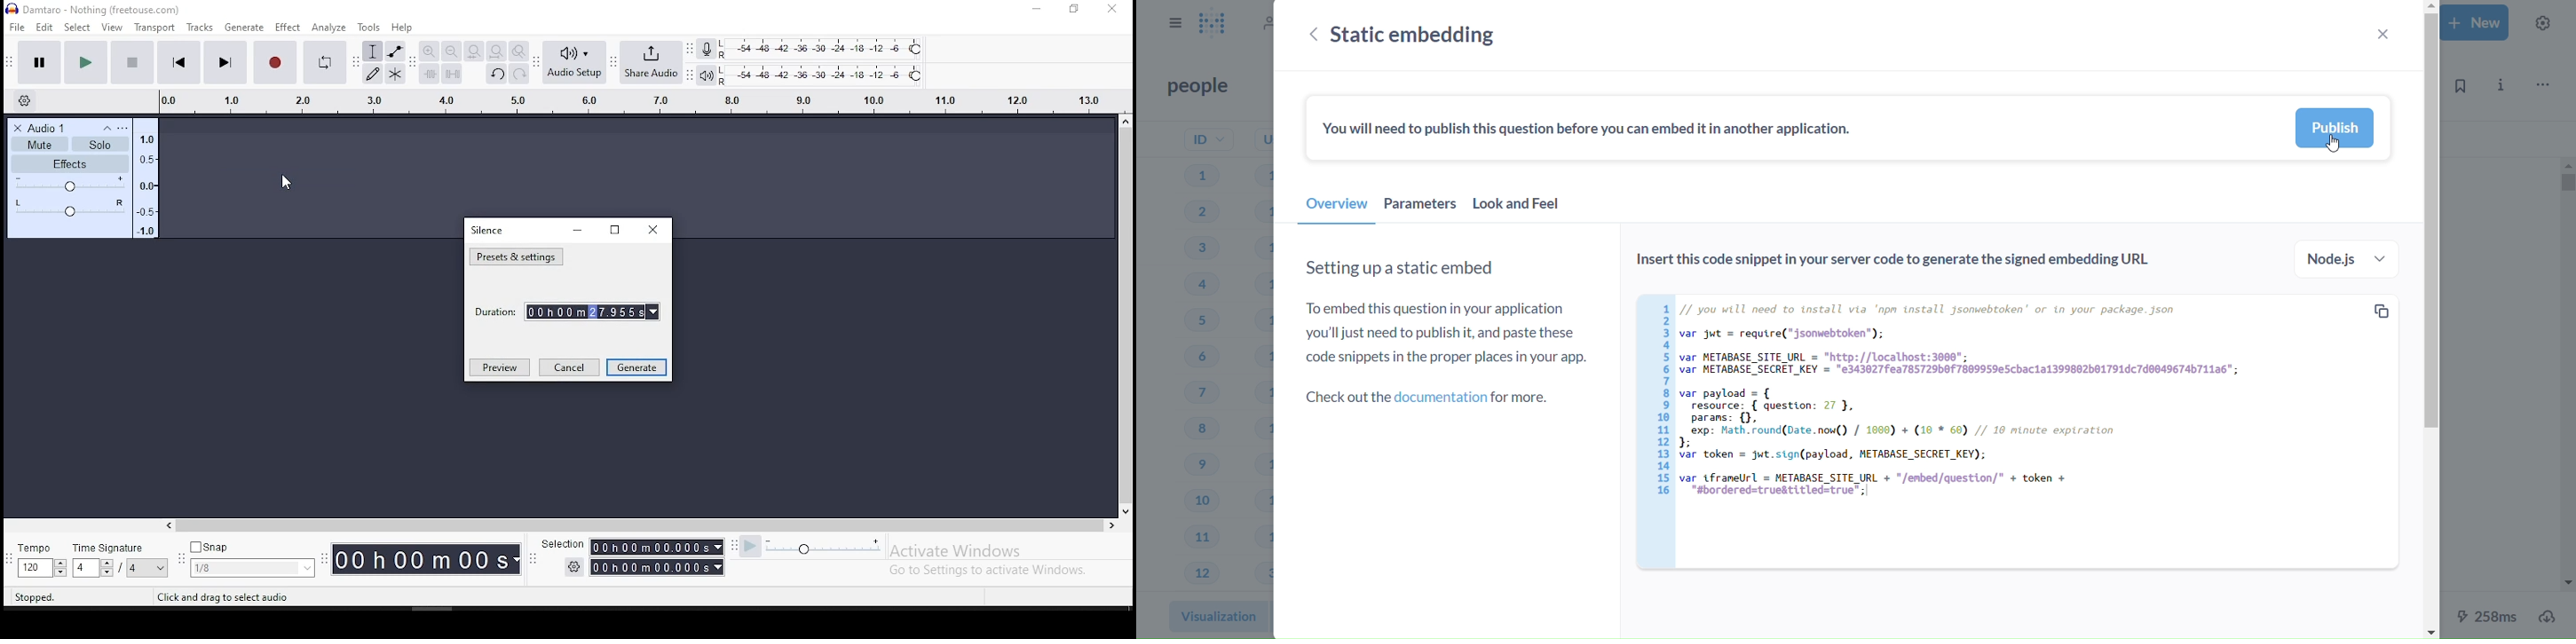 This screenshot has height=644, width=2576. Describe the element at coordinates (430, 51) in the screenshot. I see `zoom in` at that location.